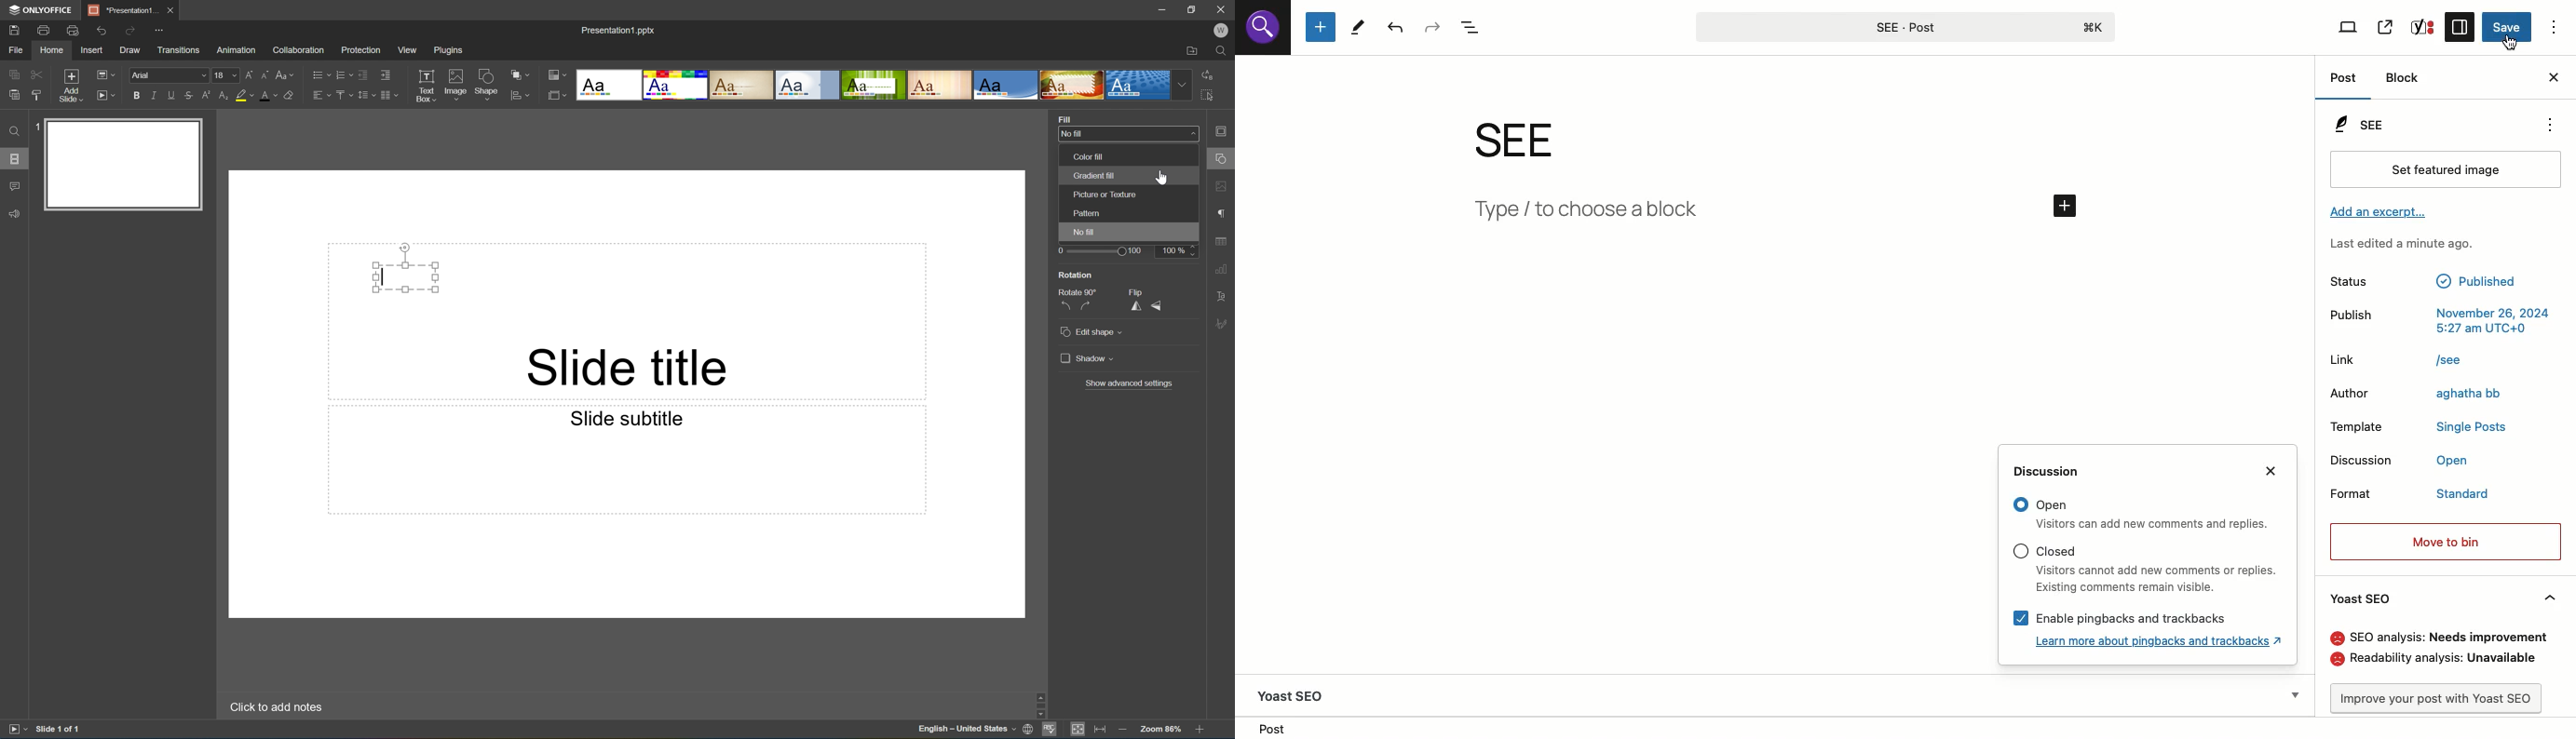 The width and height of the screenshot is (2576, 756). I want to click on Fit to Slide, so click(1081, 729).